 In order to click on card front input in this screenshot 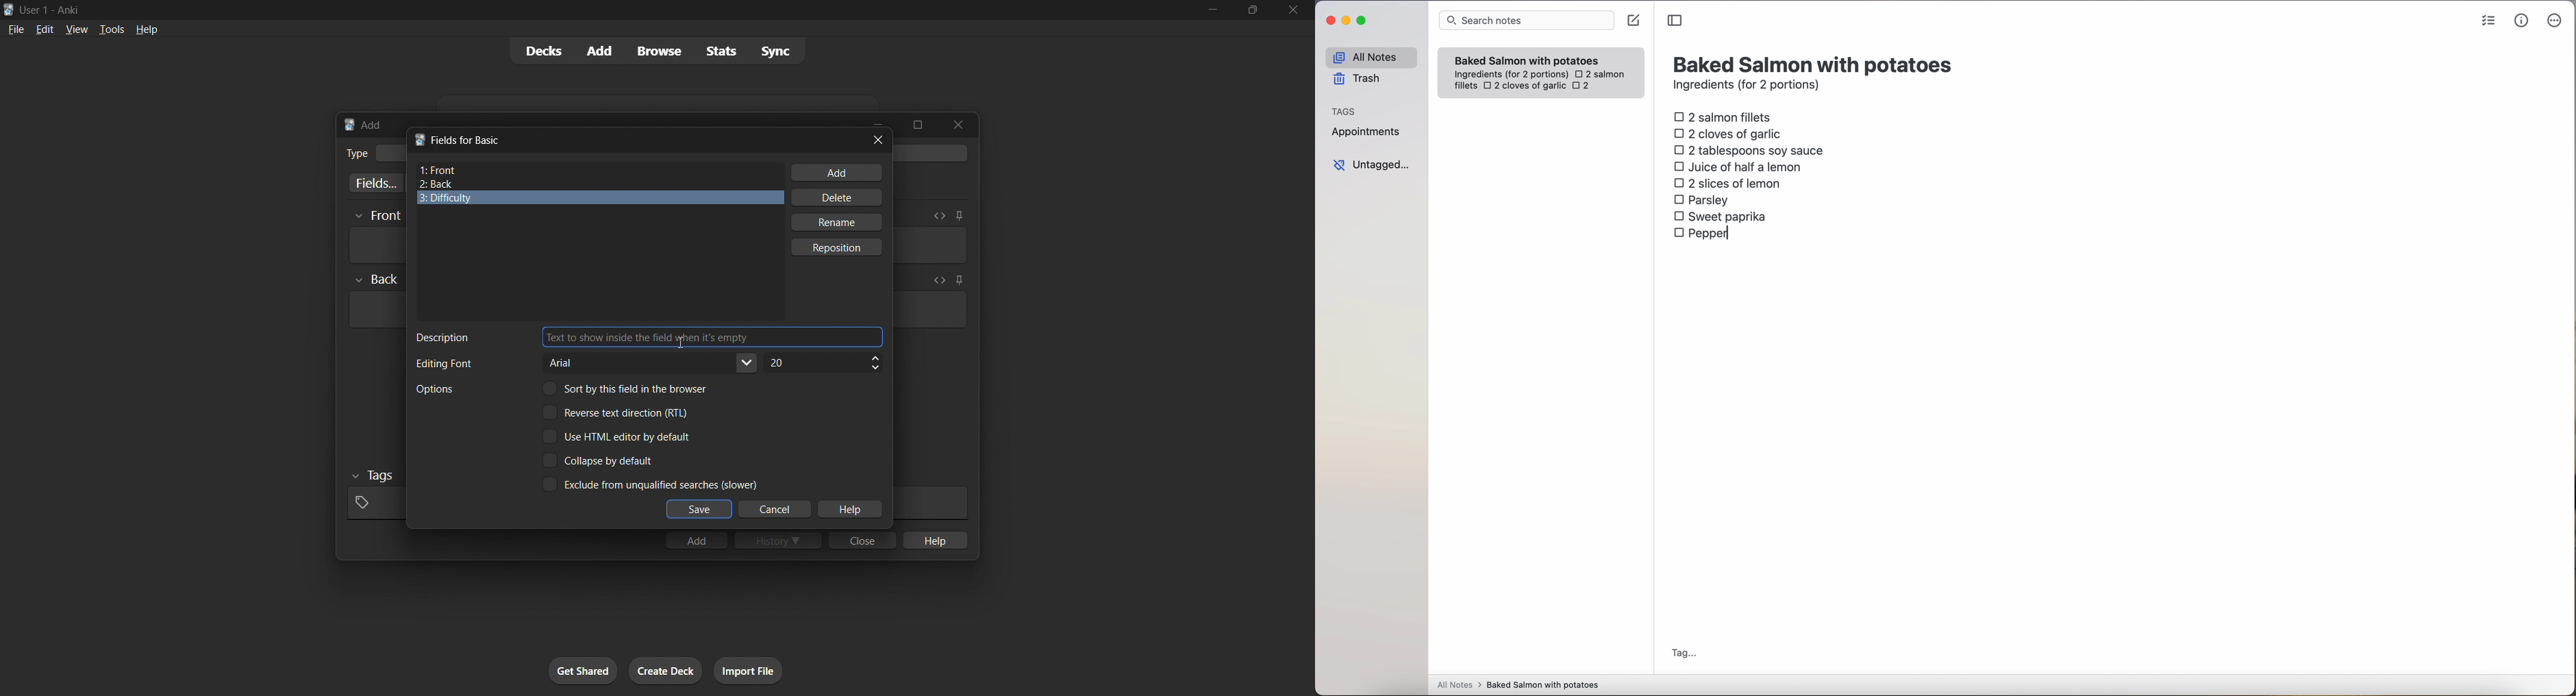, I will do `click(375, 245)`.